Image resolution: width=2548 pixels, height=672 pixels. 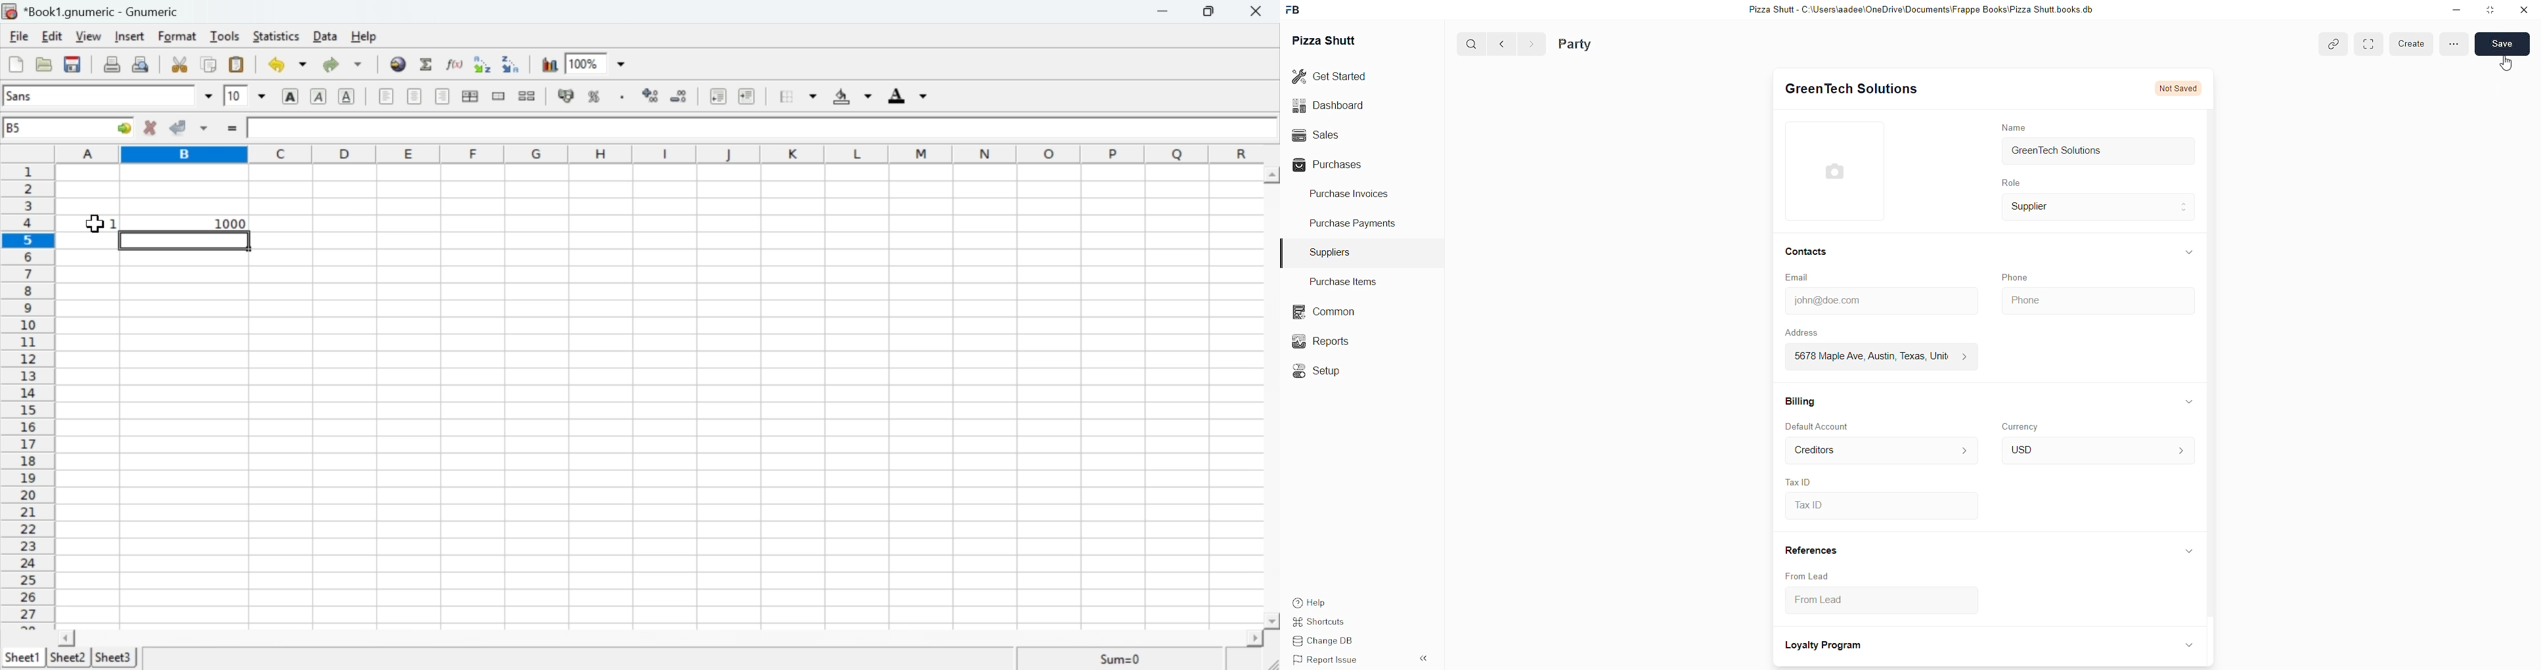 I want to click on fullscreen, so click(x=2368, y=44).